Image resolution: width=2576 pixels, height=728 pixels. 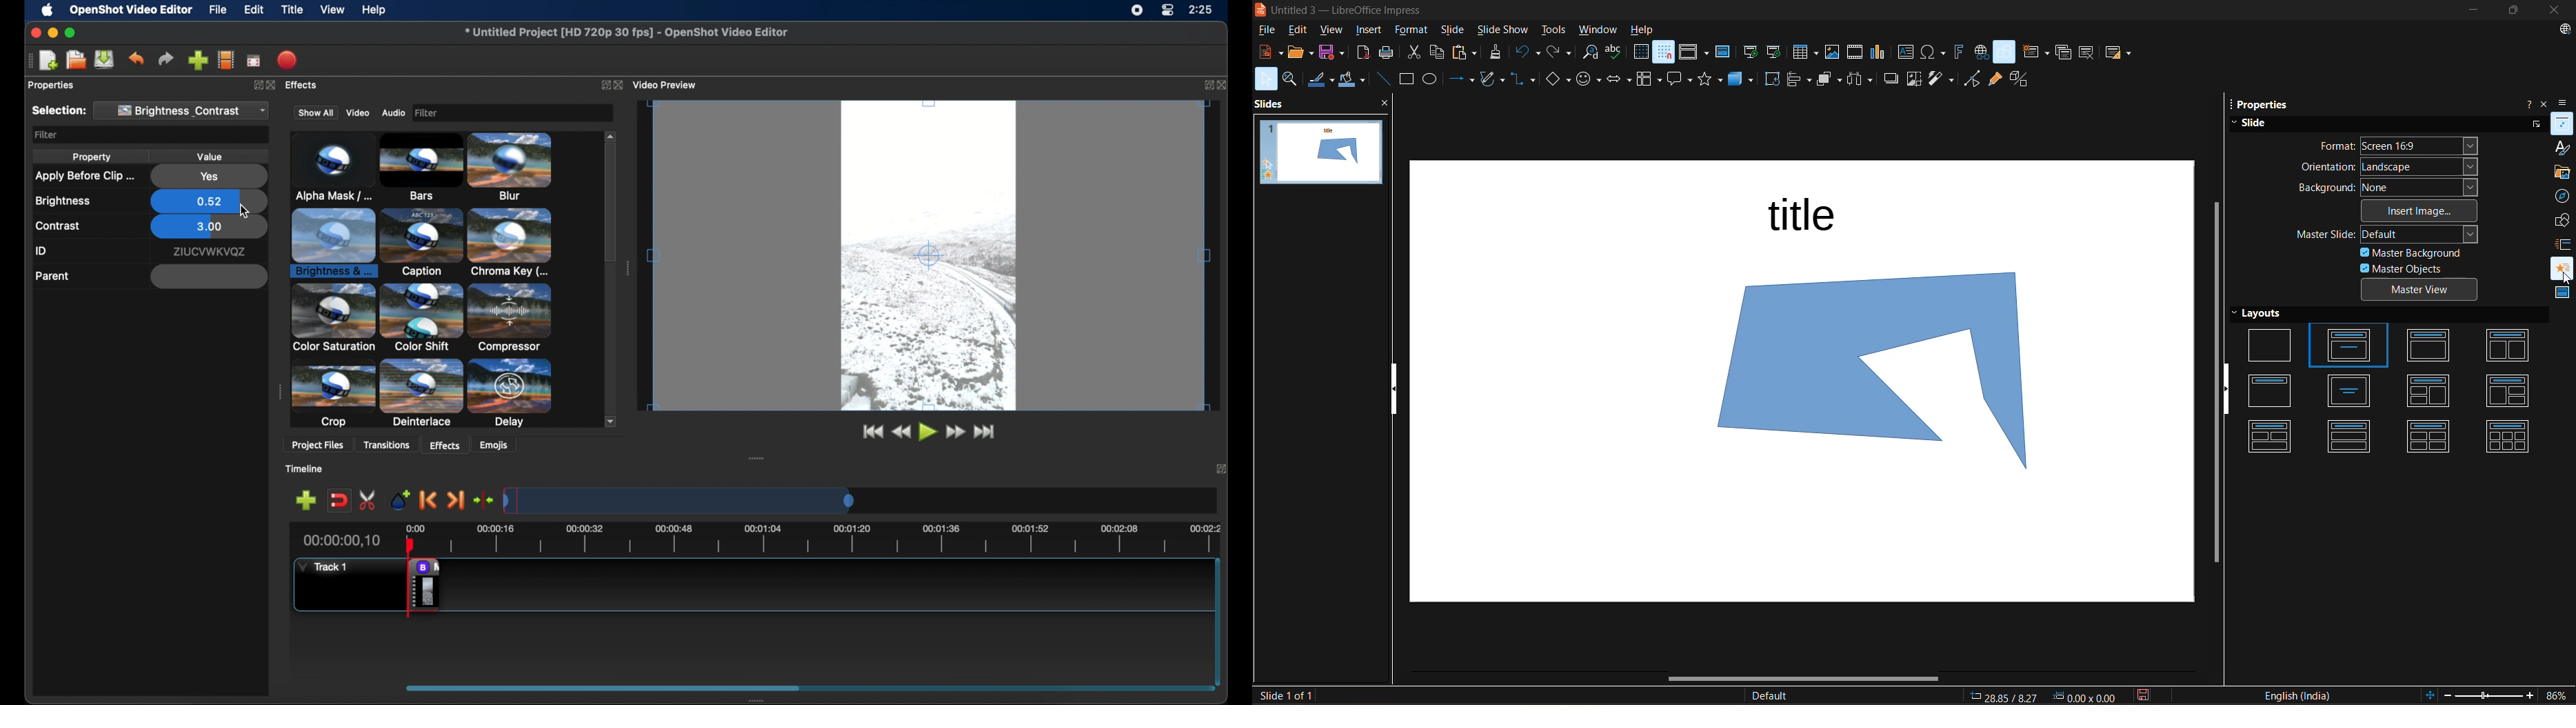 What do you see at coordinates (1798, 79) in the screenshot?
I see `align objects` at bounding box center [1798, 79].